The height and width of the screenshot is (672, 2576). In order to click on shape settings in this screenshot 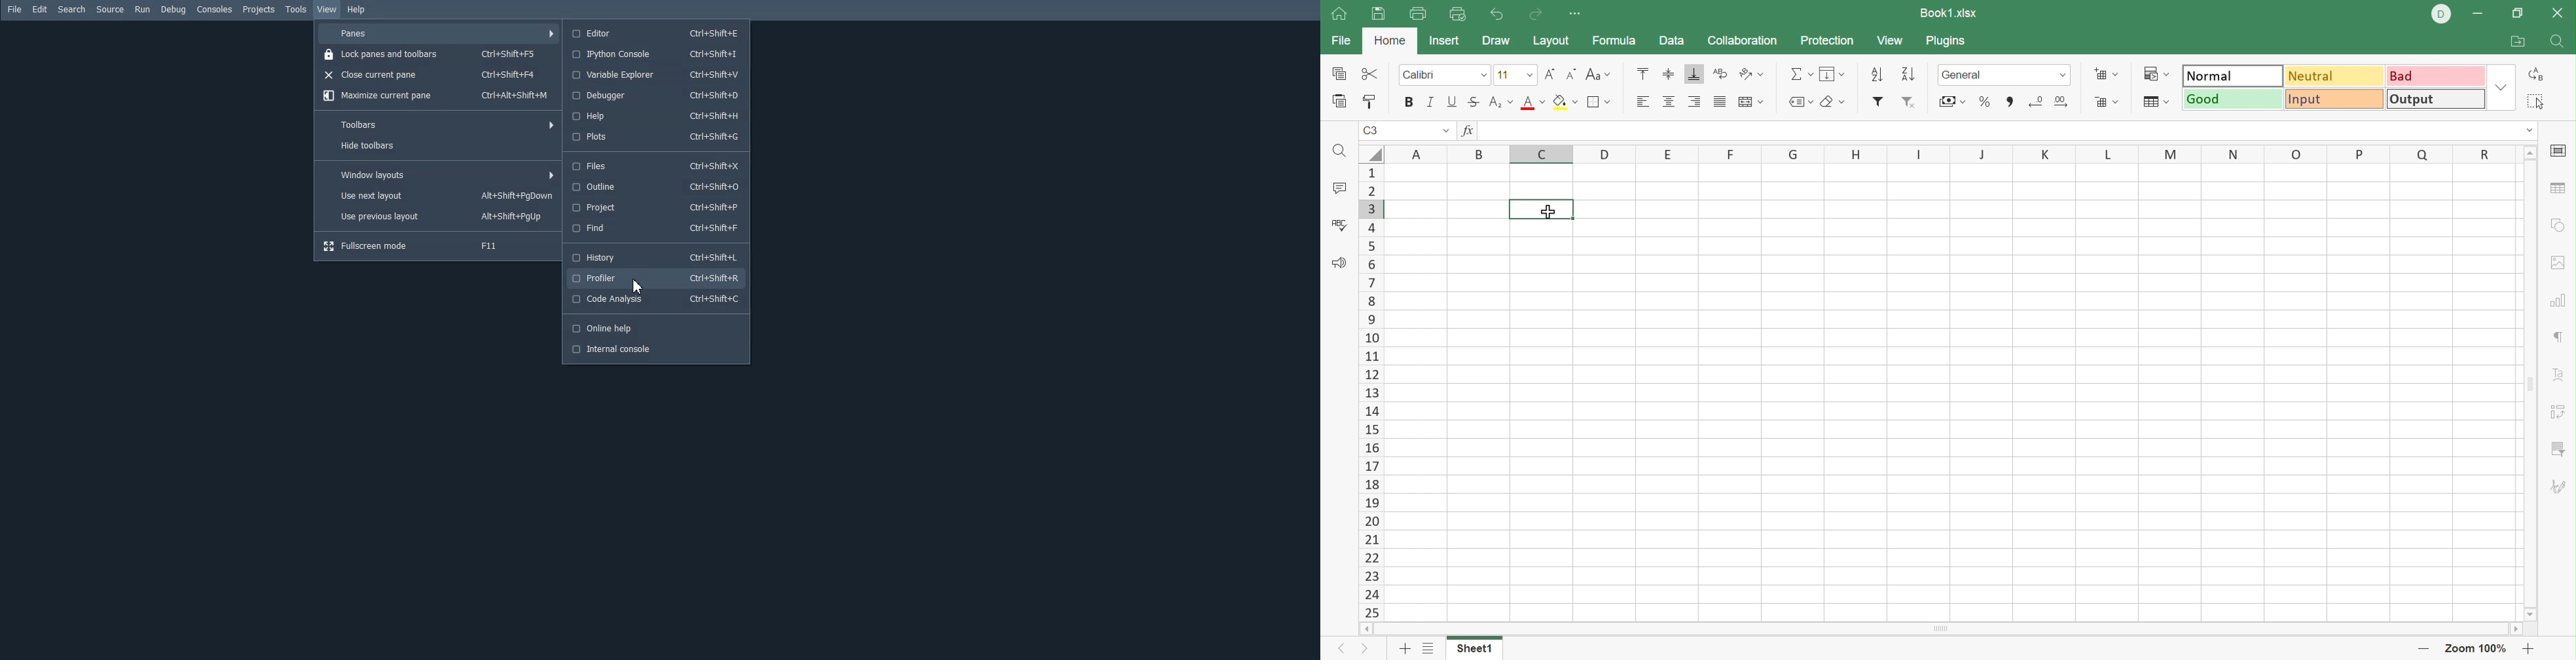, I will do `click(2559, 226)`.